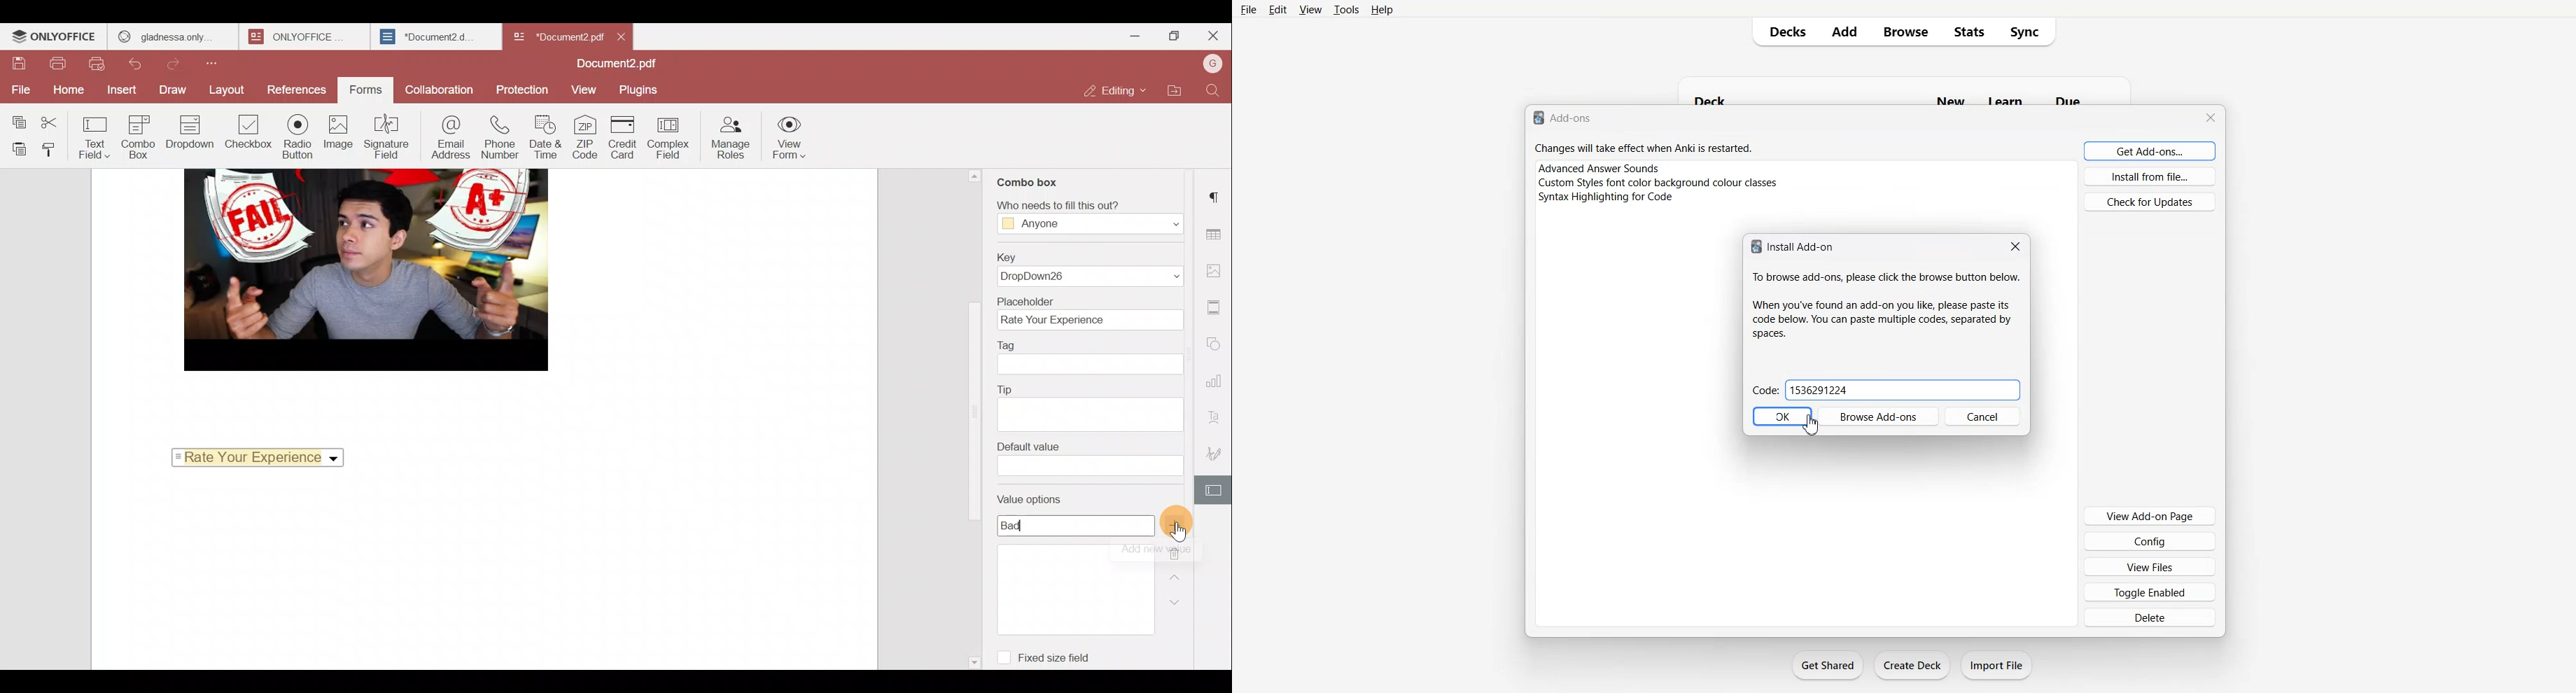 Image resolution: width=2576 pixels, height=700 pixels. I want to click on Account name, so click(1209, 67).